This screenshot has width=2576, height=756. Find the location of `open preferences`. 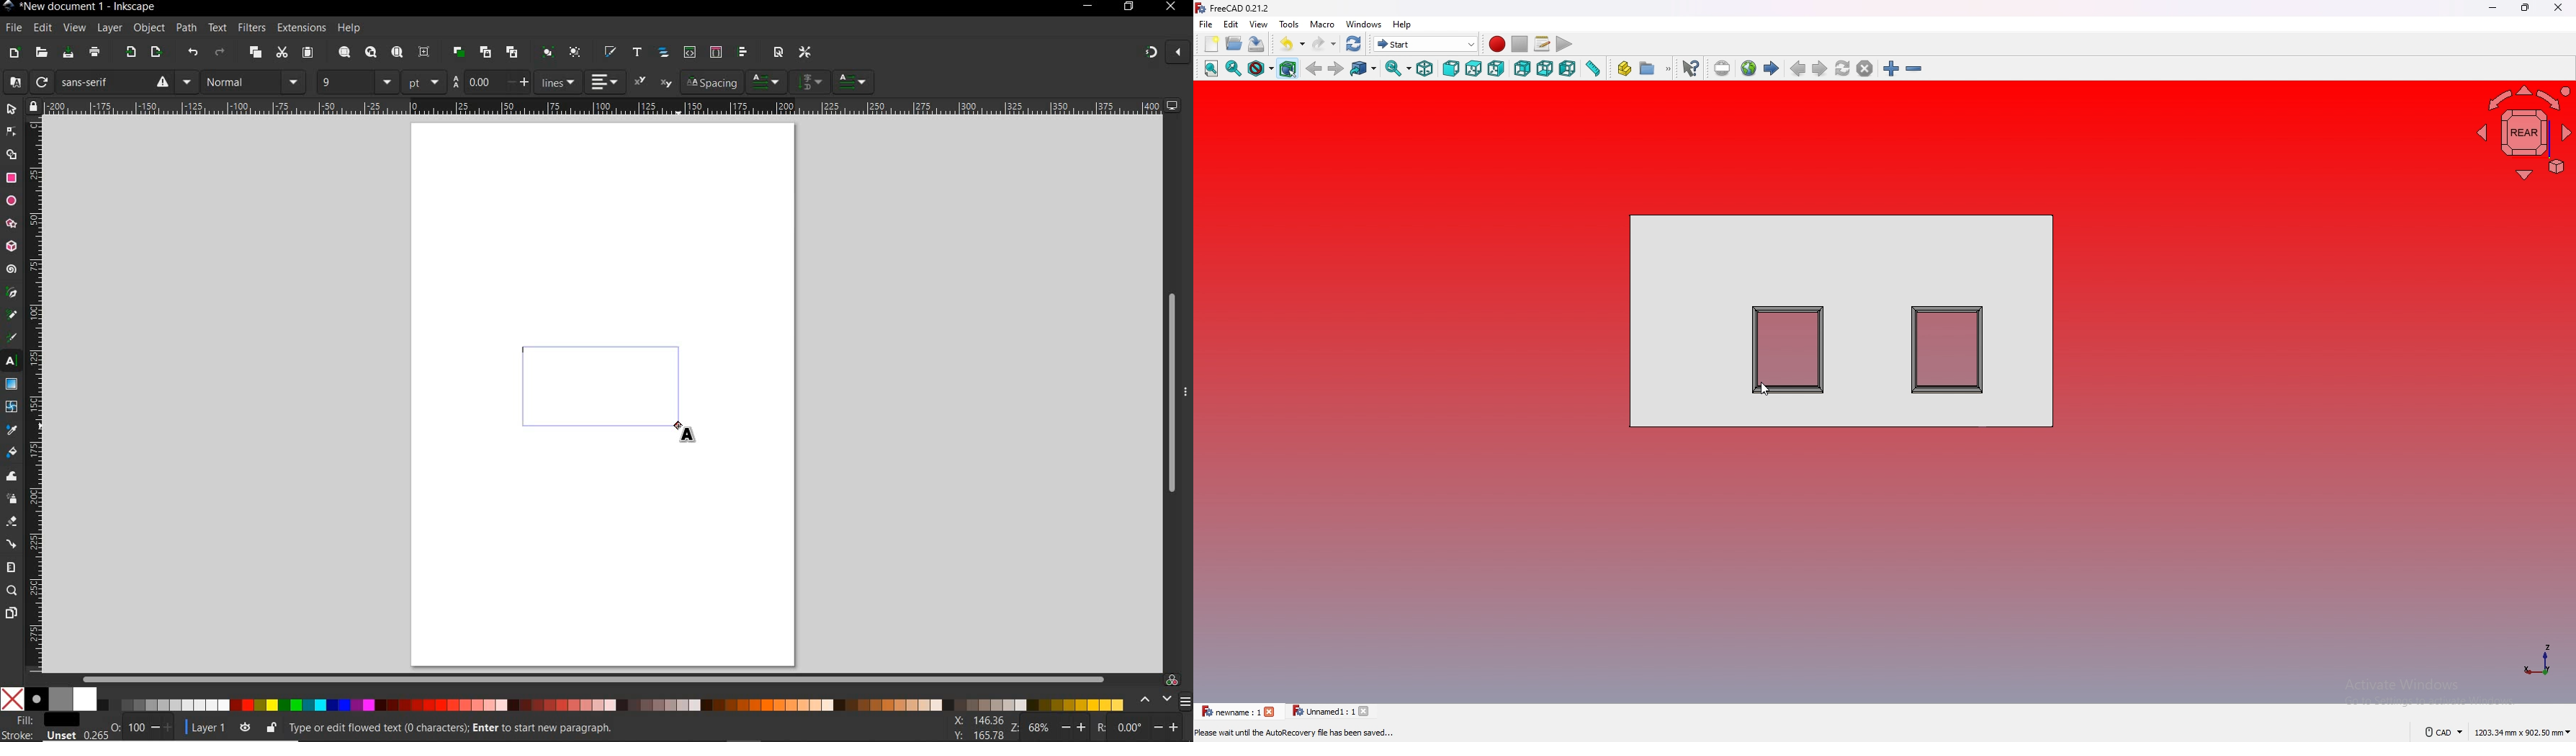

open preferences is located at coordinates (806, 53).